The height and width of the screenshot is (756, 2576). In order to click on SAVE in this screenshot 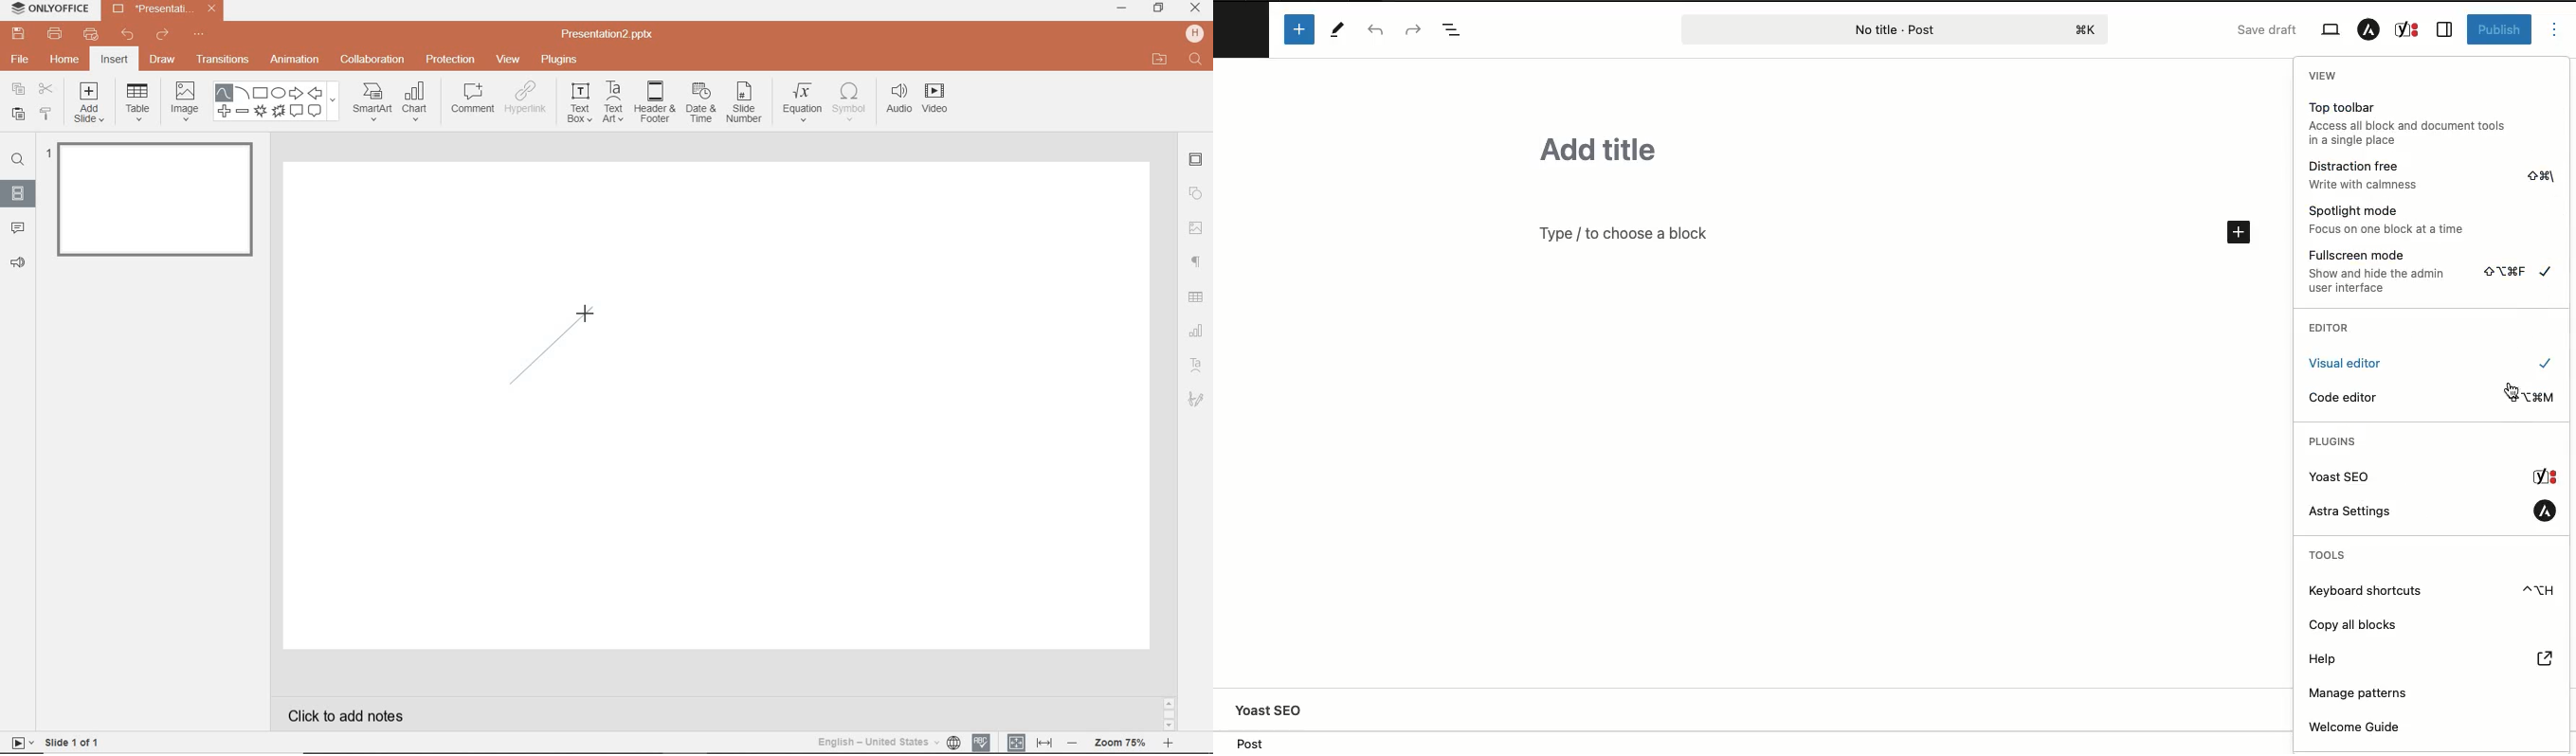, I will do `click(21, 35)`.